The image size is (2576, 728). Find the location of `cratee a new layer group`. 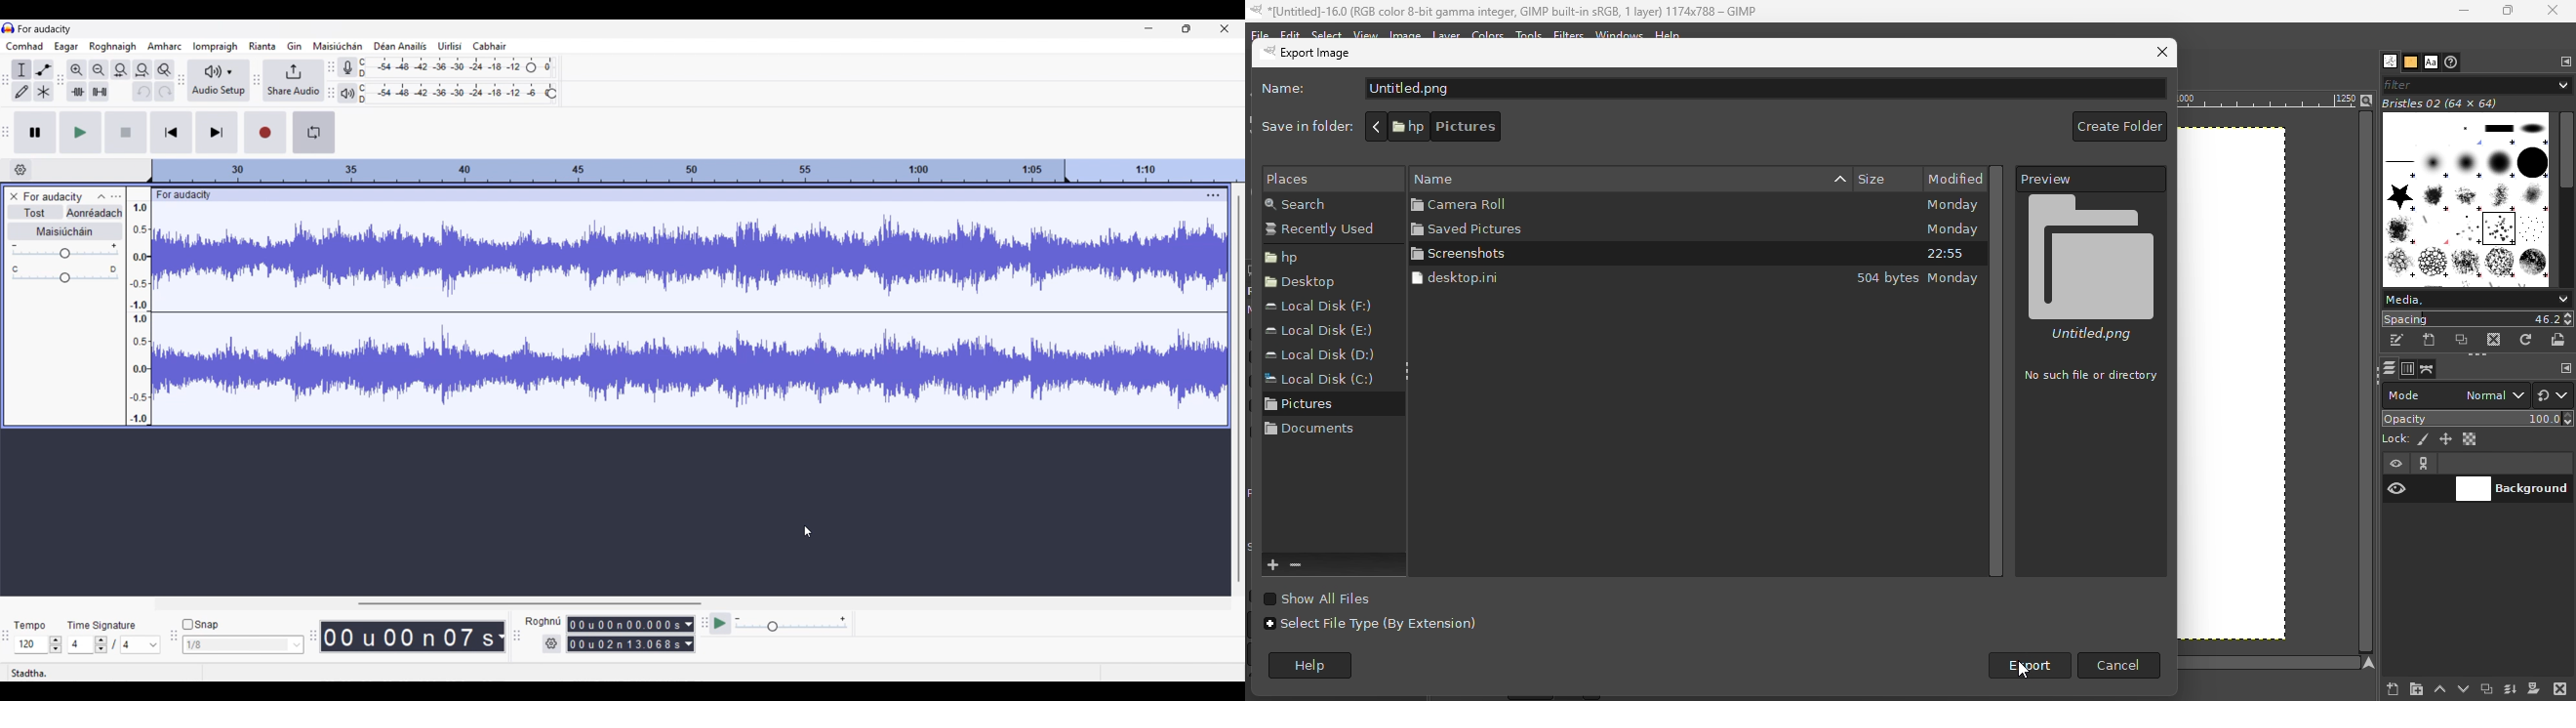

cratee a new layer group is located at coordinates (2415, 688).